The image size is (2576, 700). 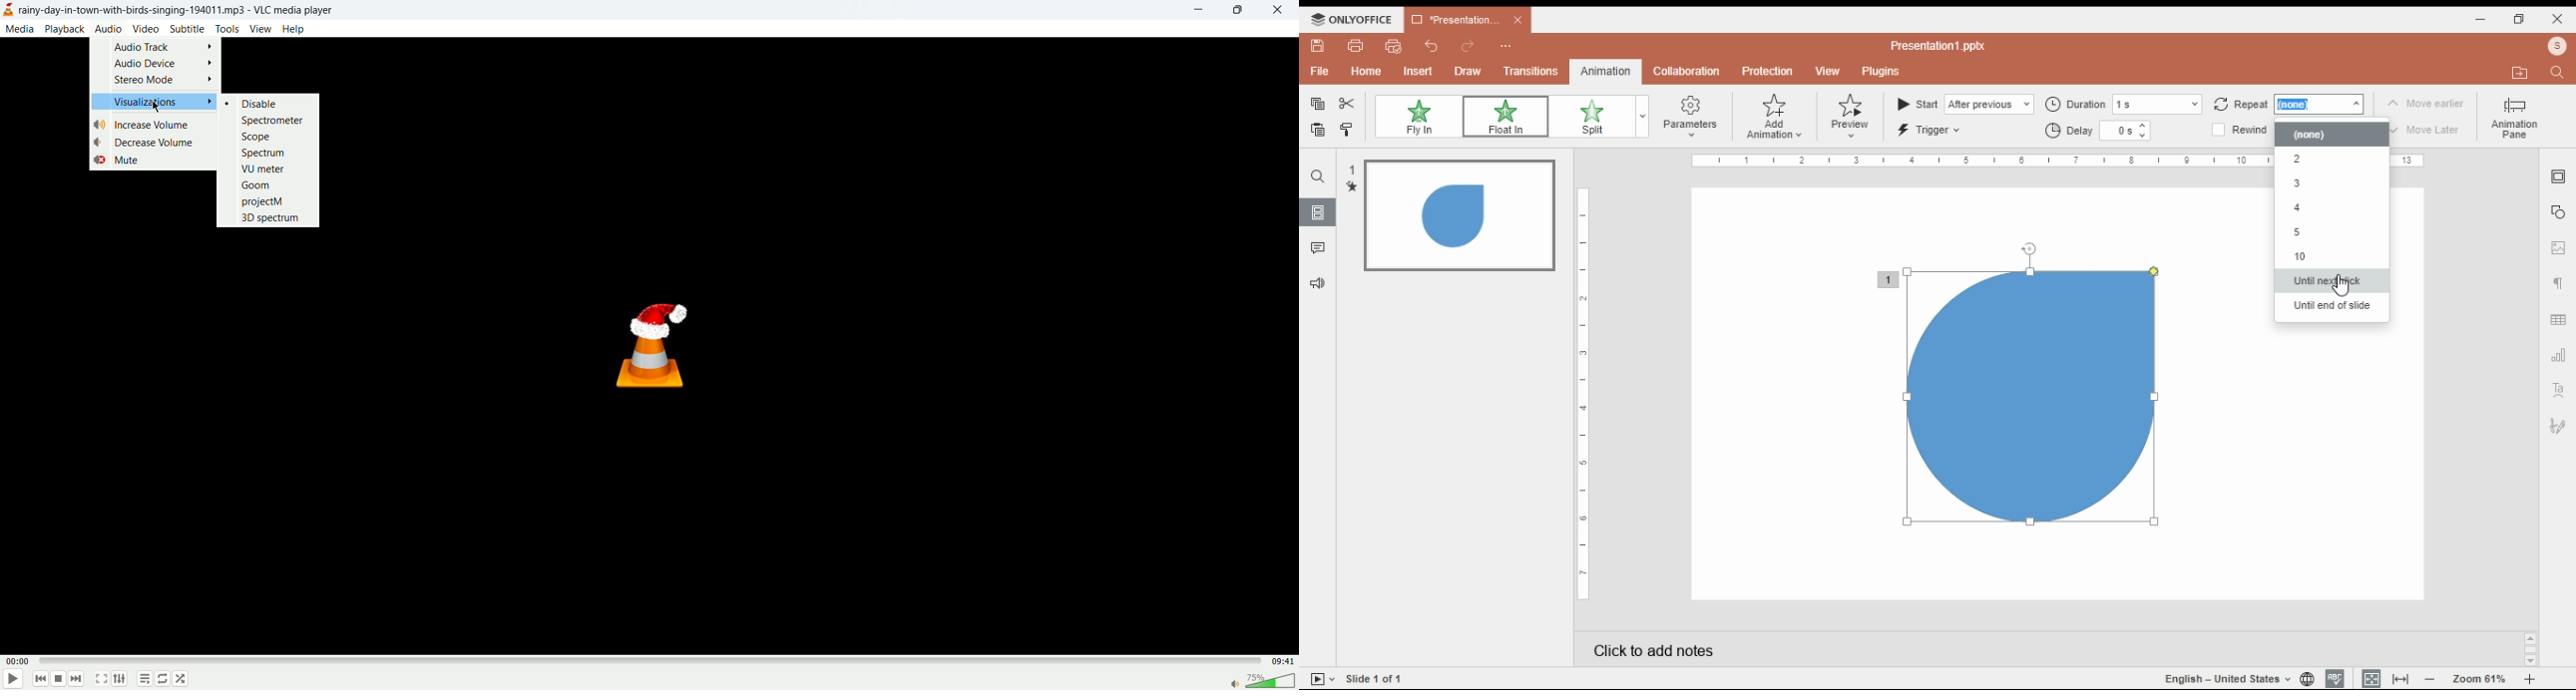 What do you see at coordinates (1196, 12) in the screenshot?
I see `minimize` at bounding box center [1196, 12].